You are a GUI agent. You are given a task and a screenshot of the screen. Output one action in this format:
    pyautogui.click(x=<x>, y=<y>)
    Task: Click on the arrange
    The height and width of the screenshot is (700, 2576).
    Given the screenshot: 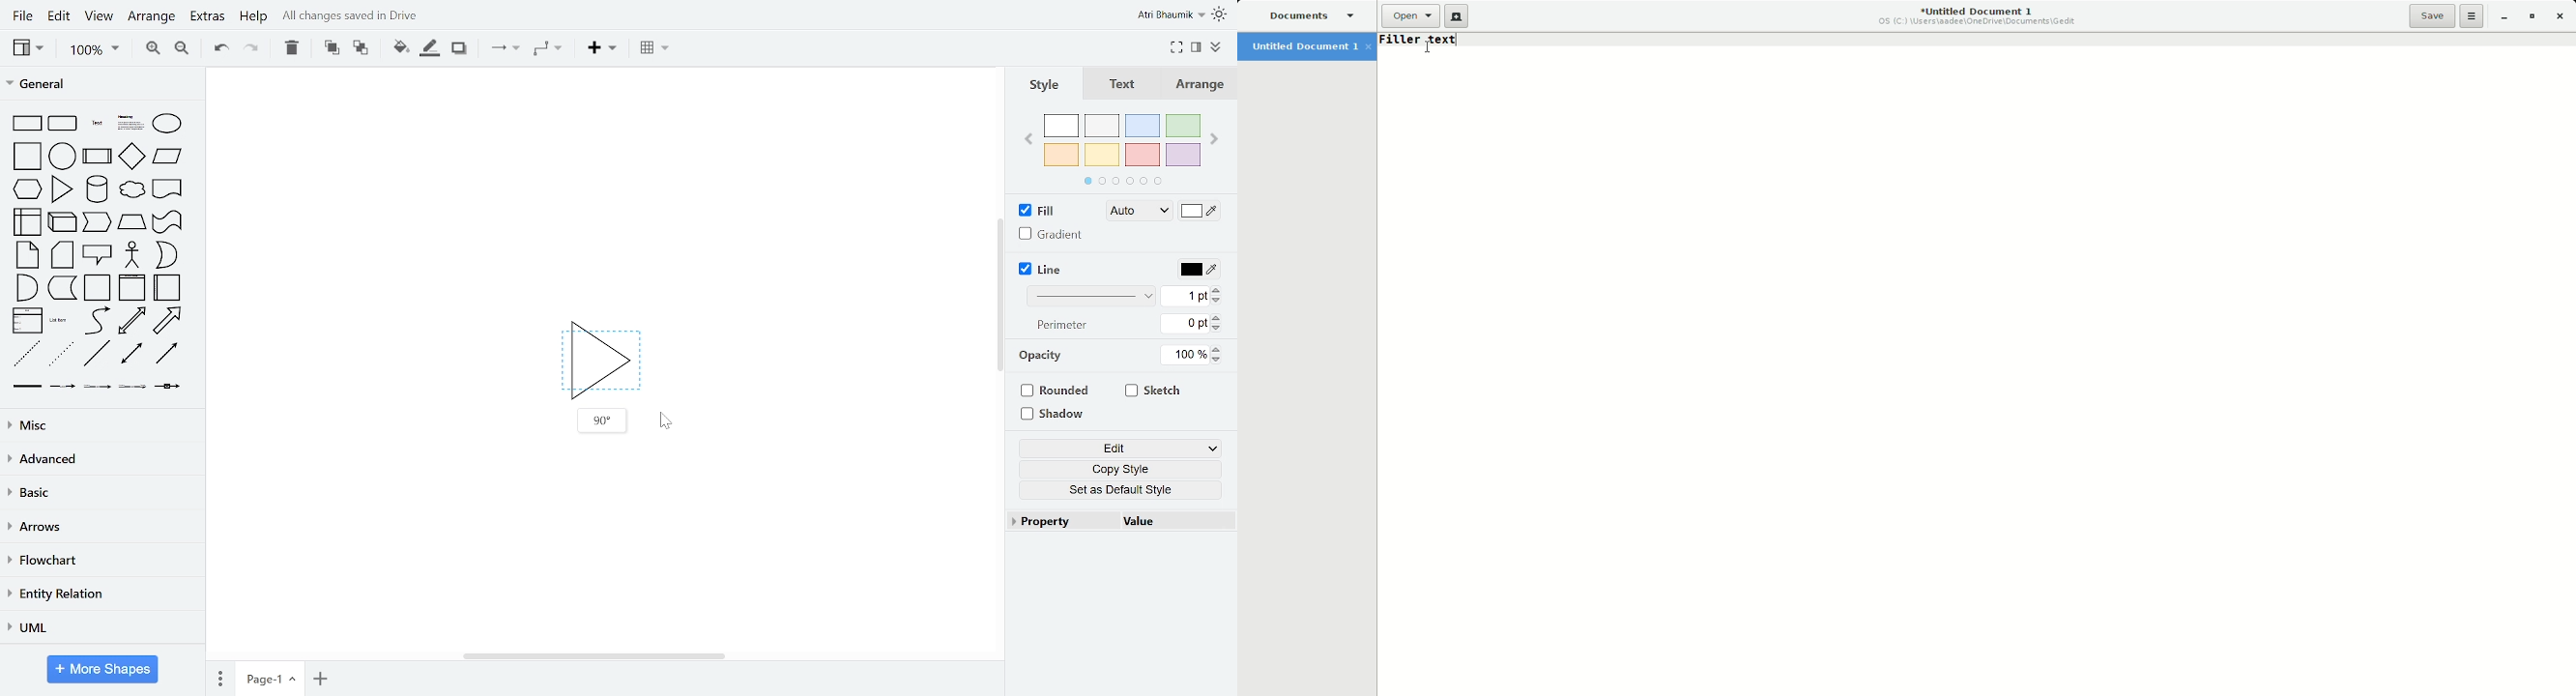 What is the action you would take?
    pyautogui.click(x=1204, y=84)
    